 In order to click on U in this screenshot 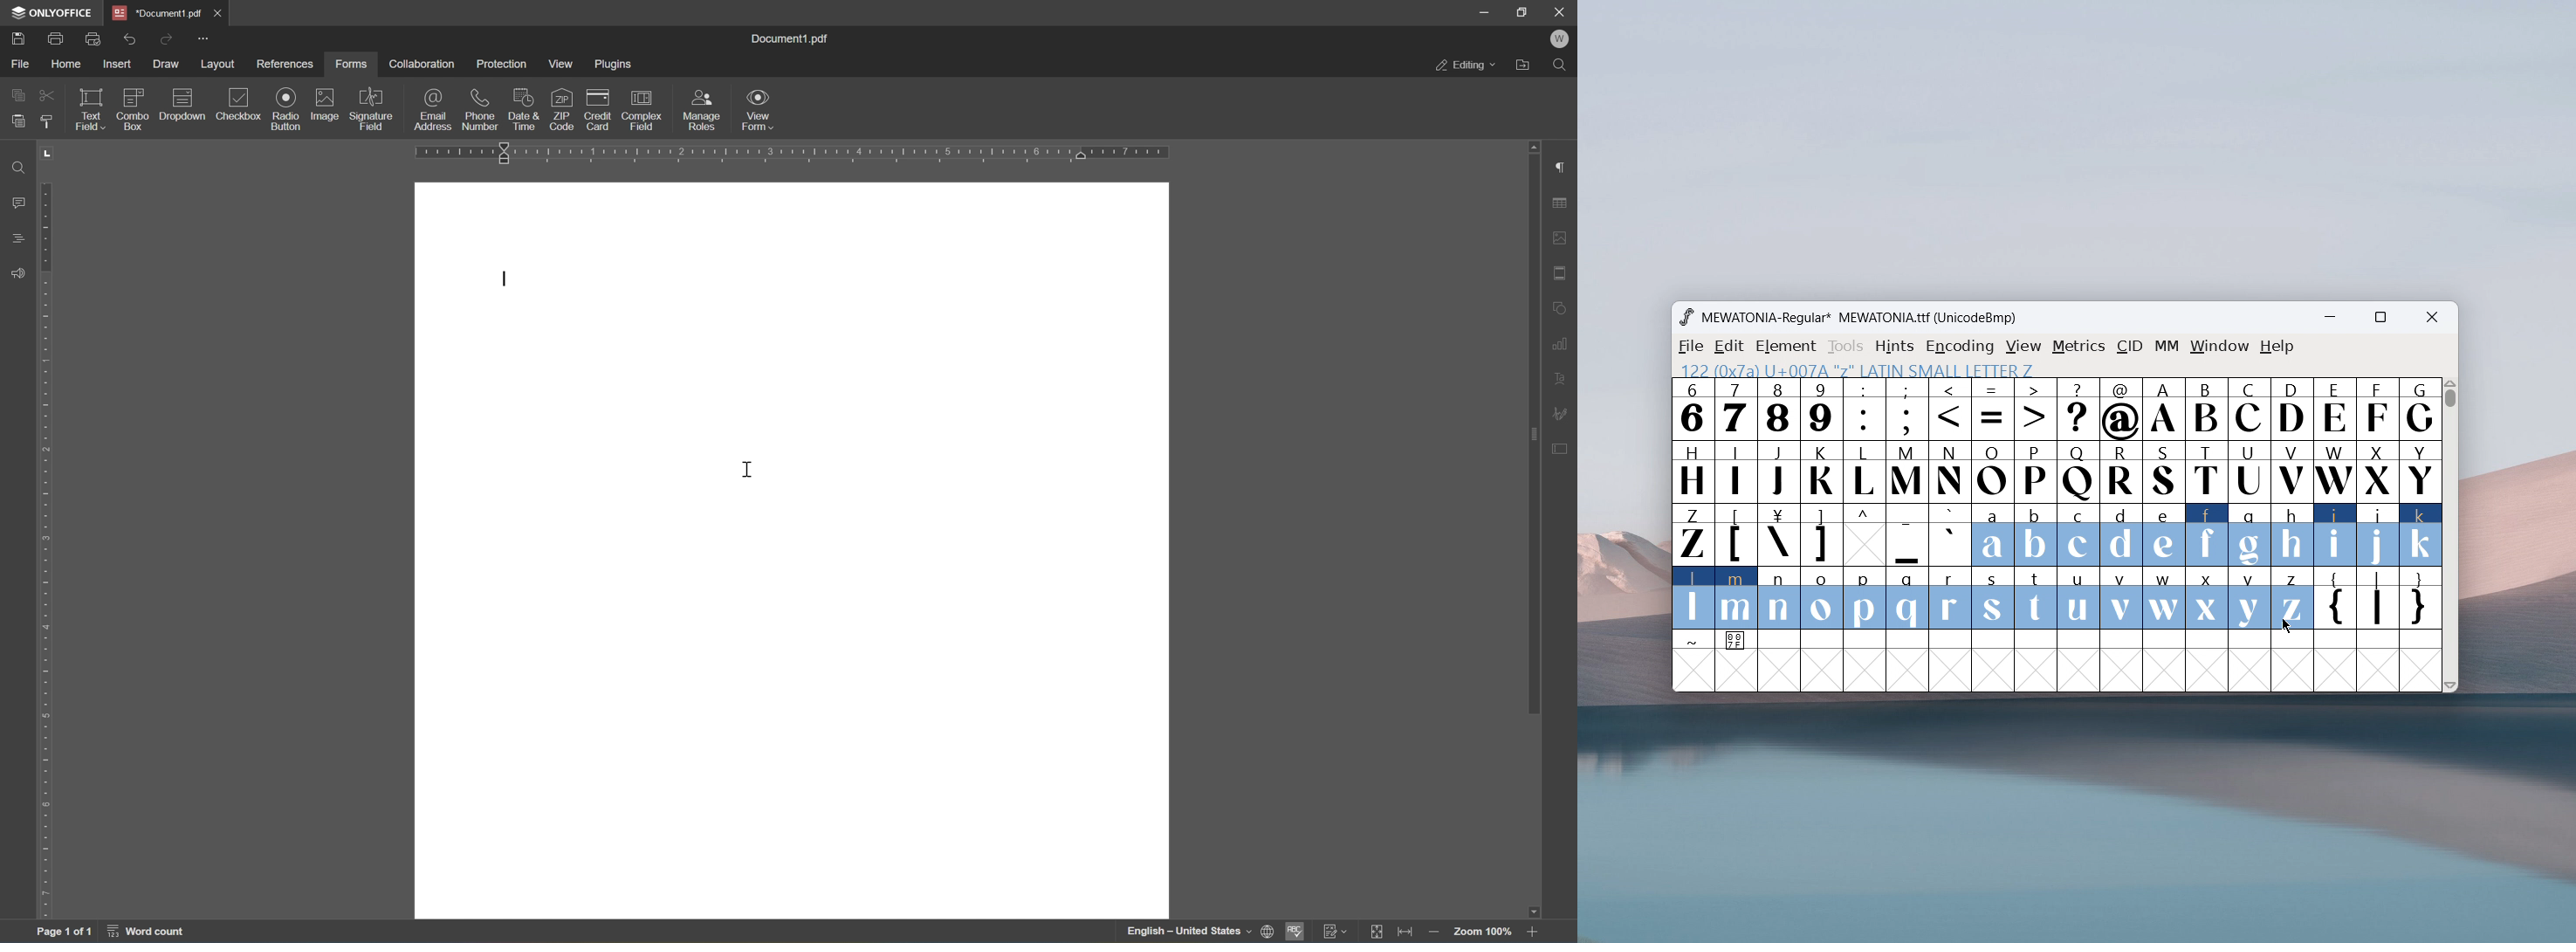, I will do `click(2250, 471)`.